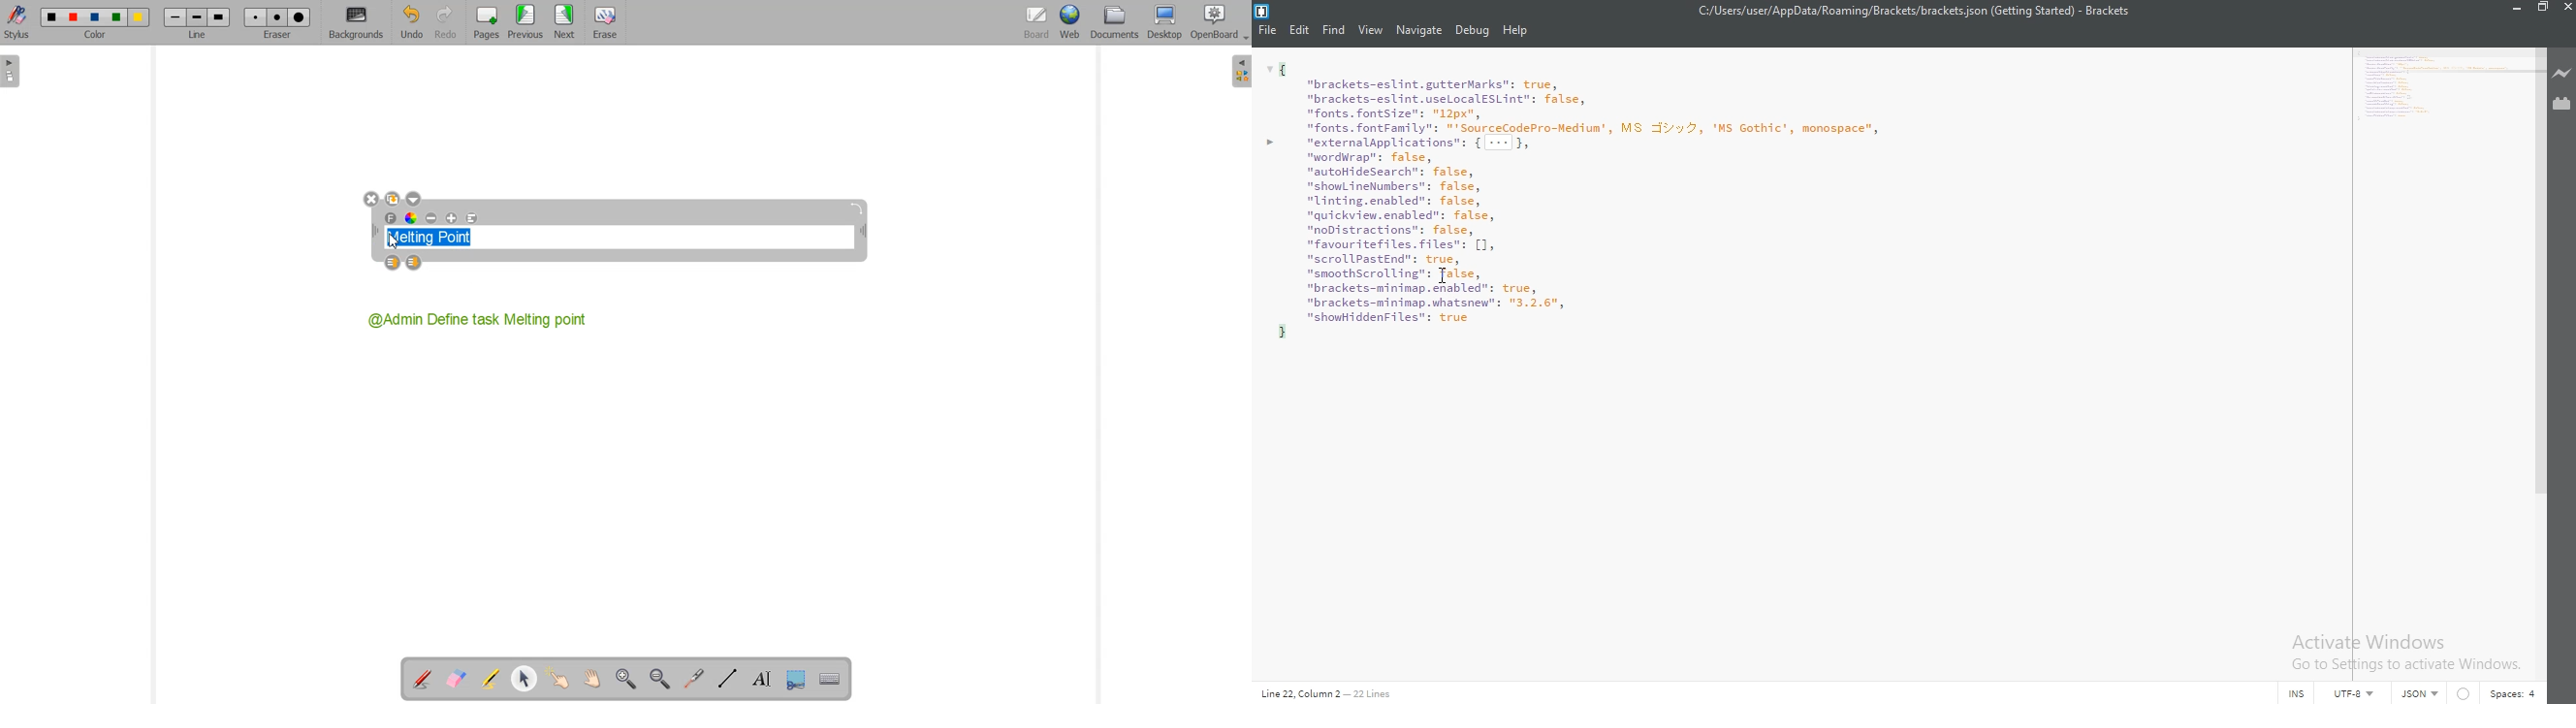 The image size is (2576, 728). Describe the element at coordinates (2567, 8) in the screenshot. I see `Close` at that location.